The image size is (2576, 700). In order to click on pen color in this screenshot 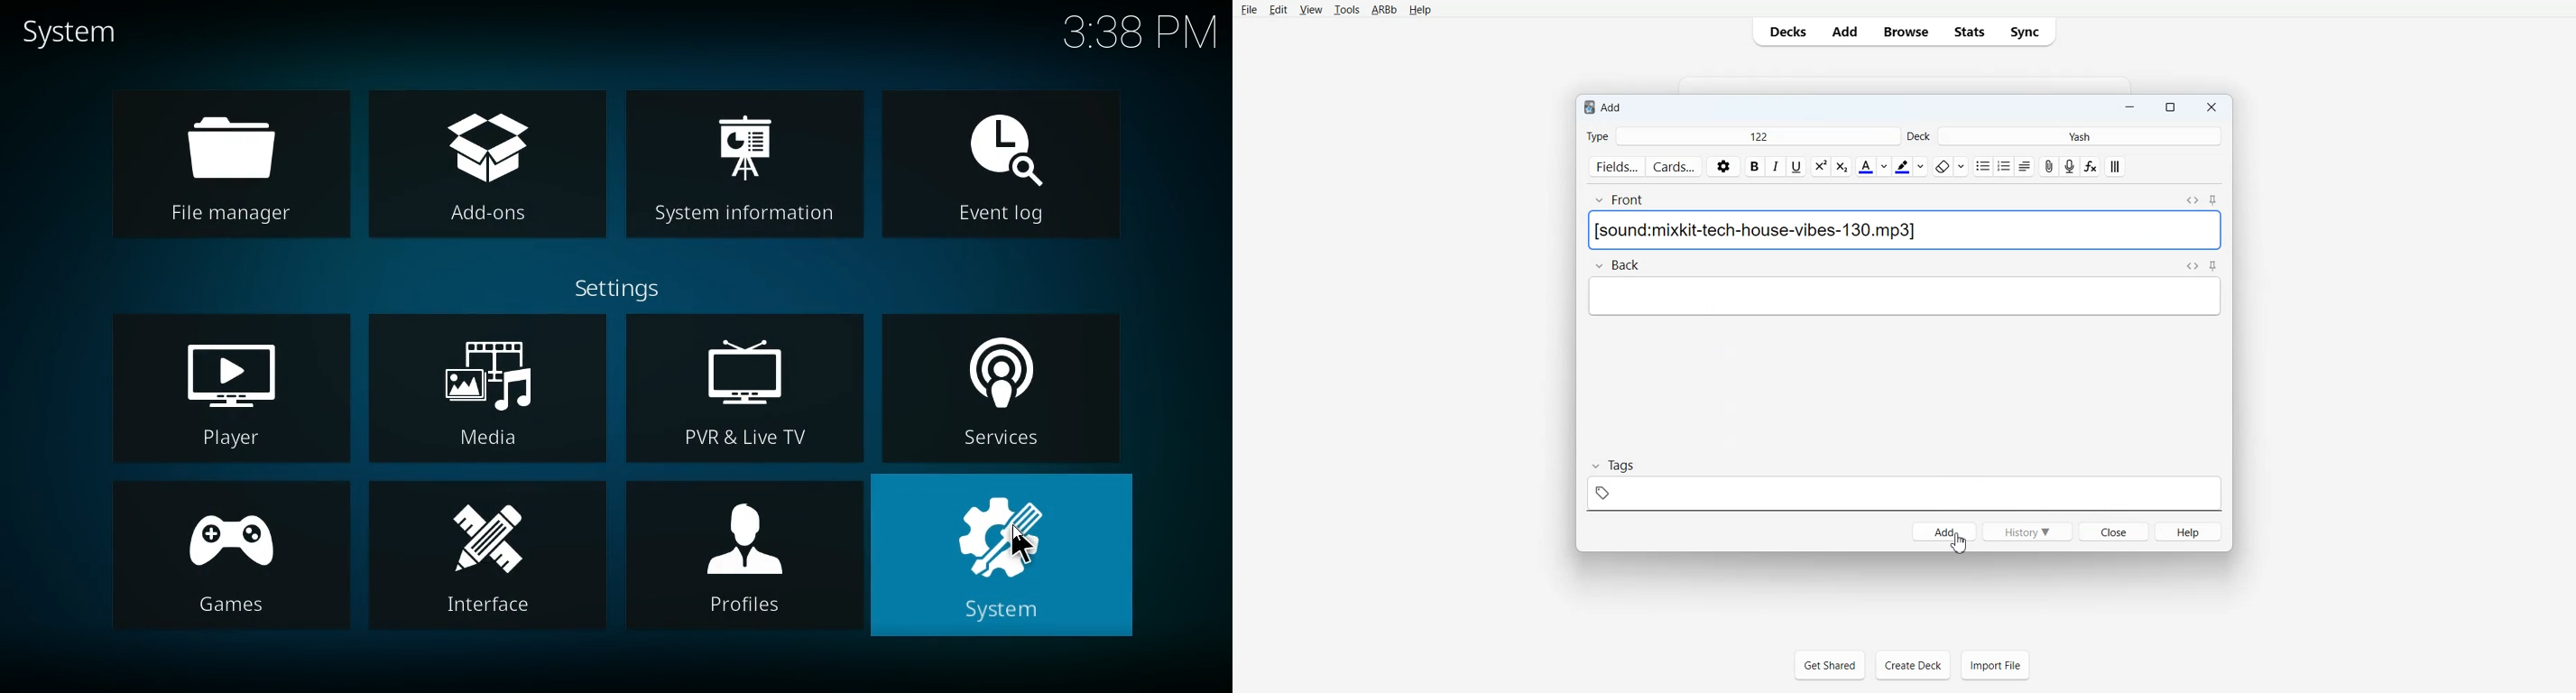, I will do `click(1910, 168)`.